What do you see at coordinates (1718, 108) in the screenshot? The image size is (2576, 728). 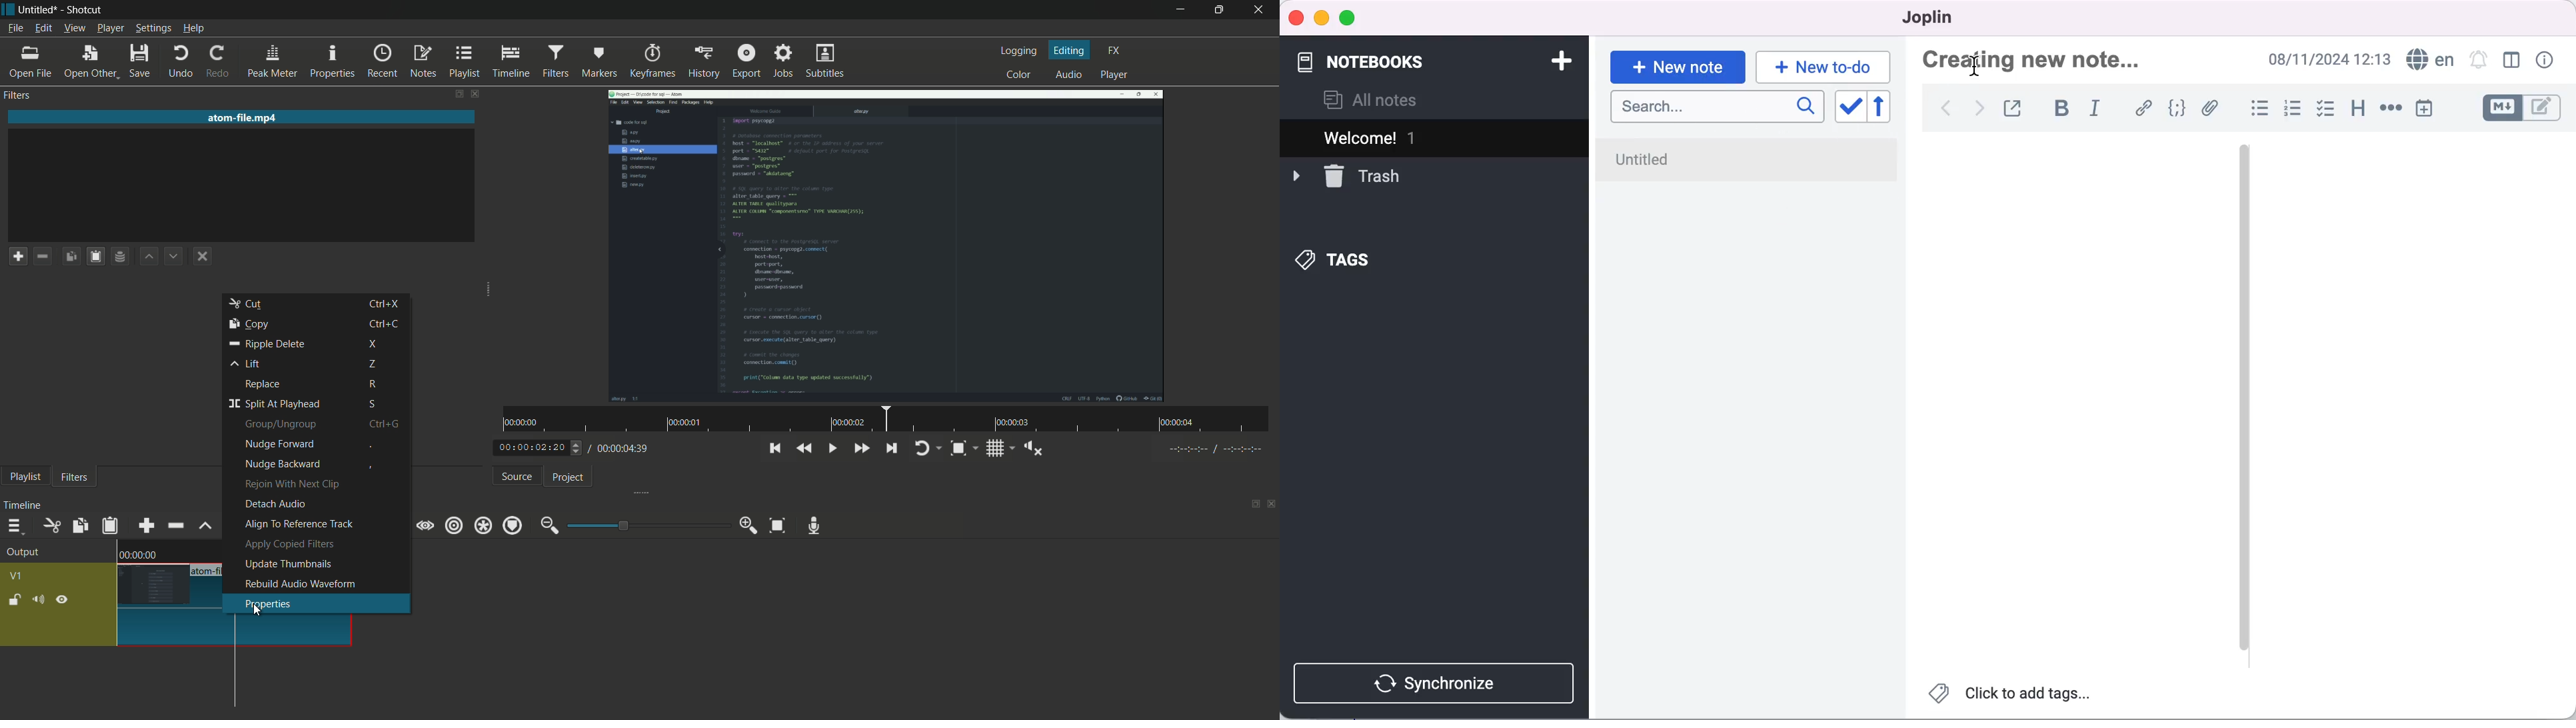 I see `search` at bounding box center [1718, 108].